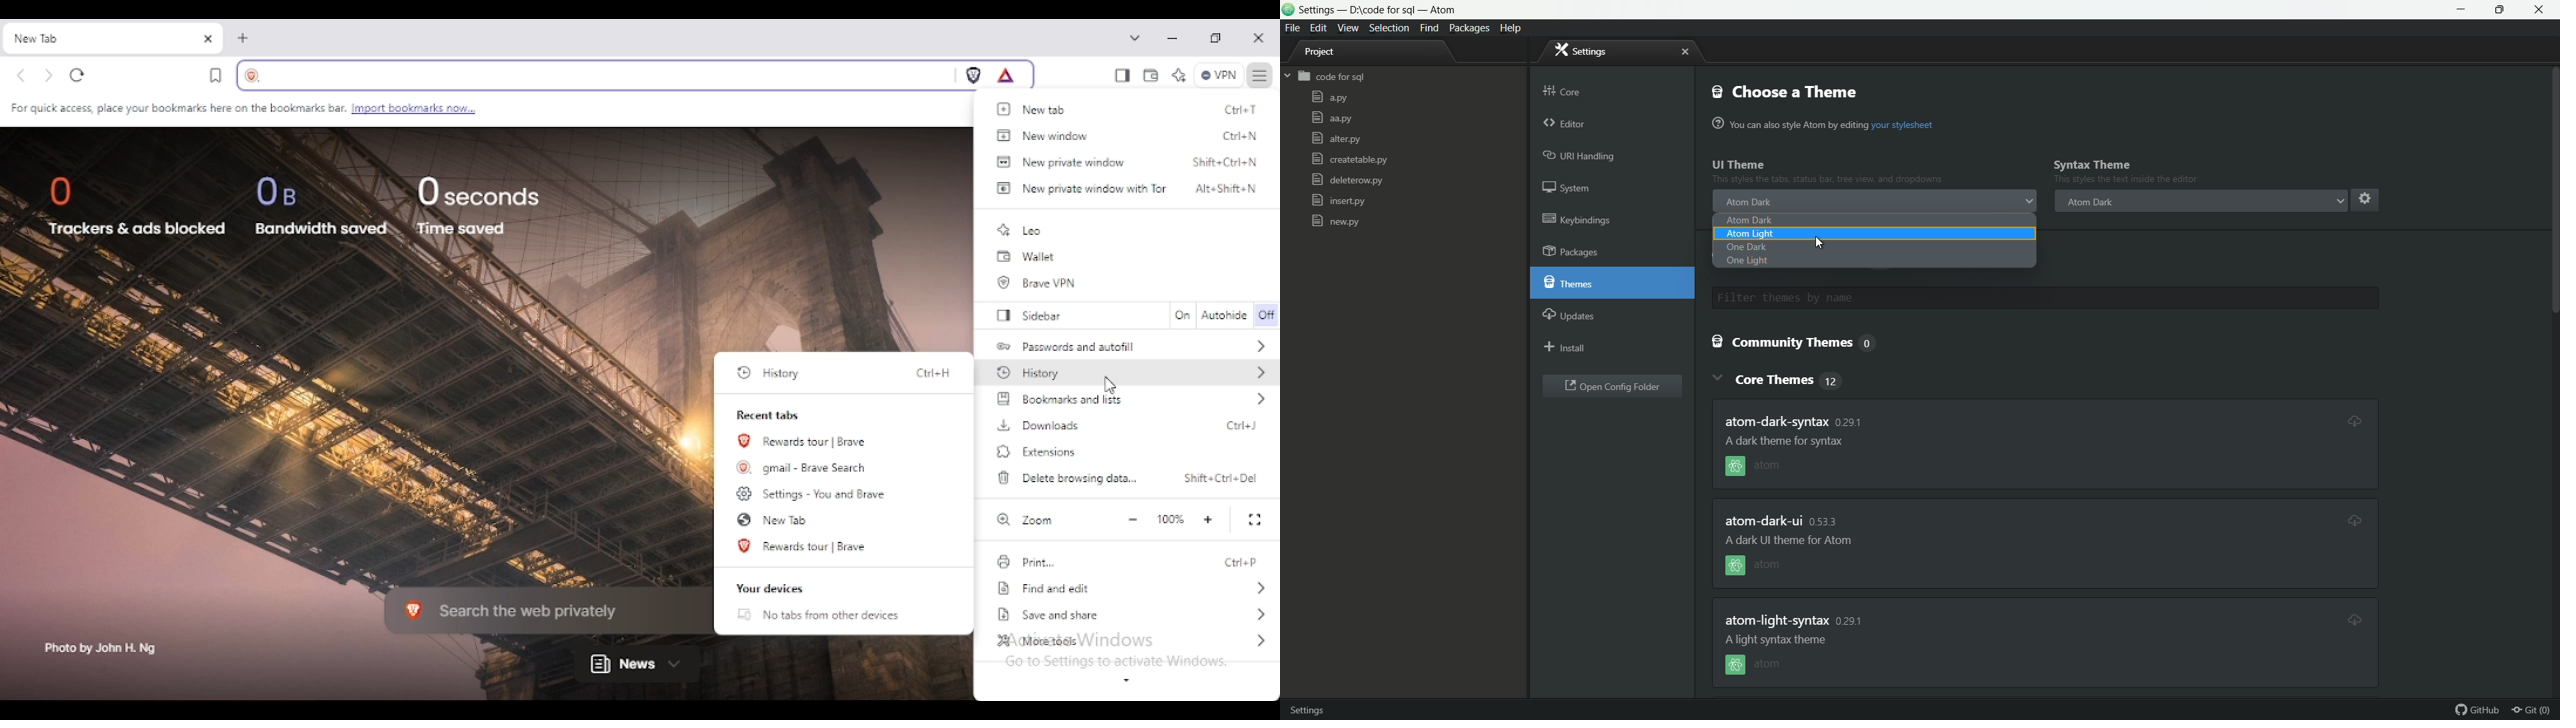  I want to click on shortcut for history, so click(933, 373).